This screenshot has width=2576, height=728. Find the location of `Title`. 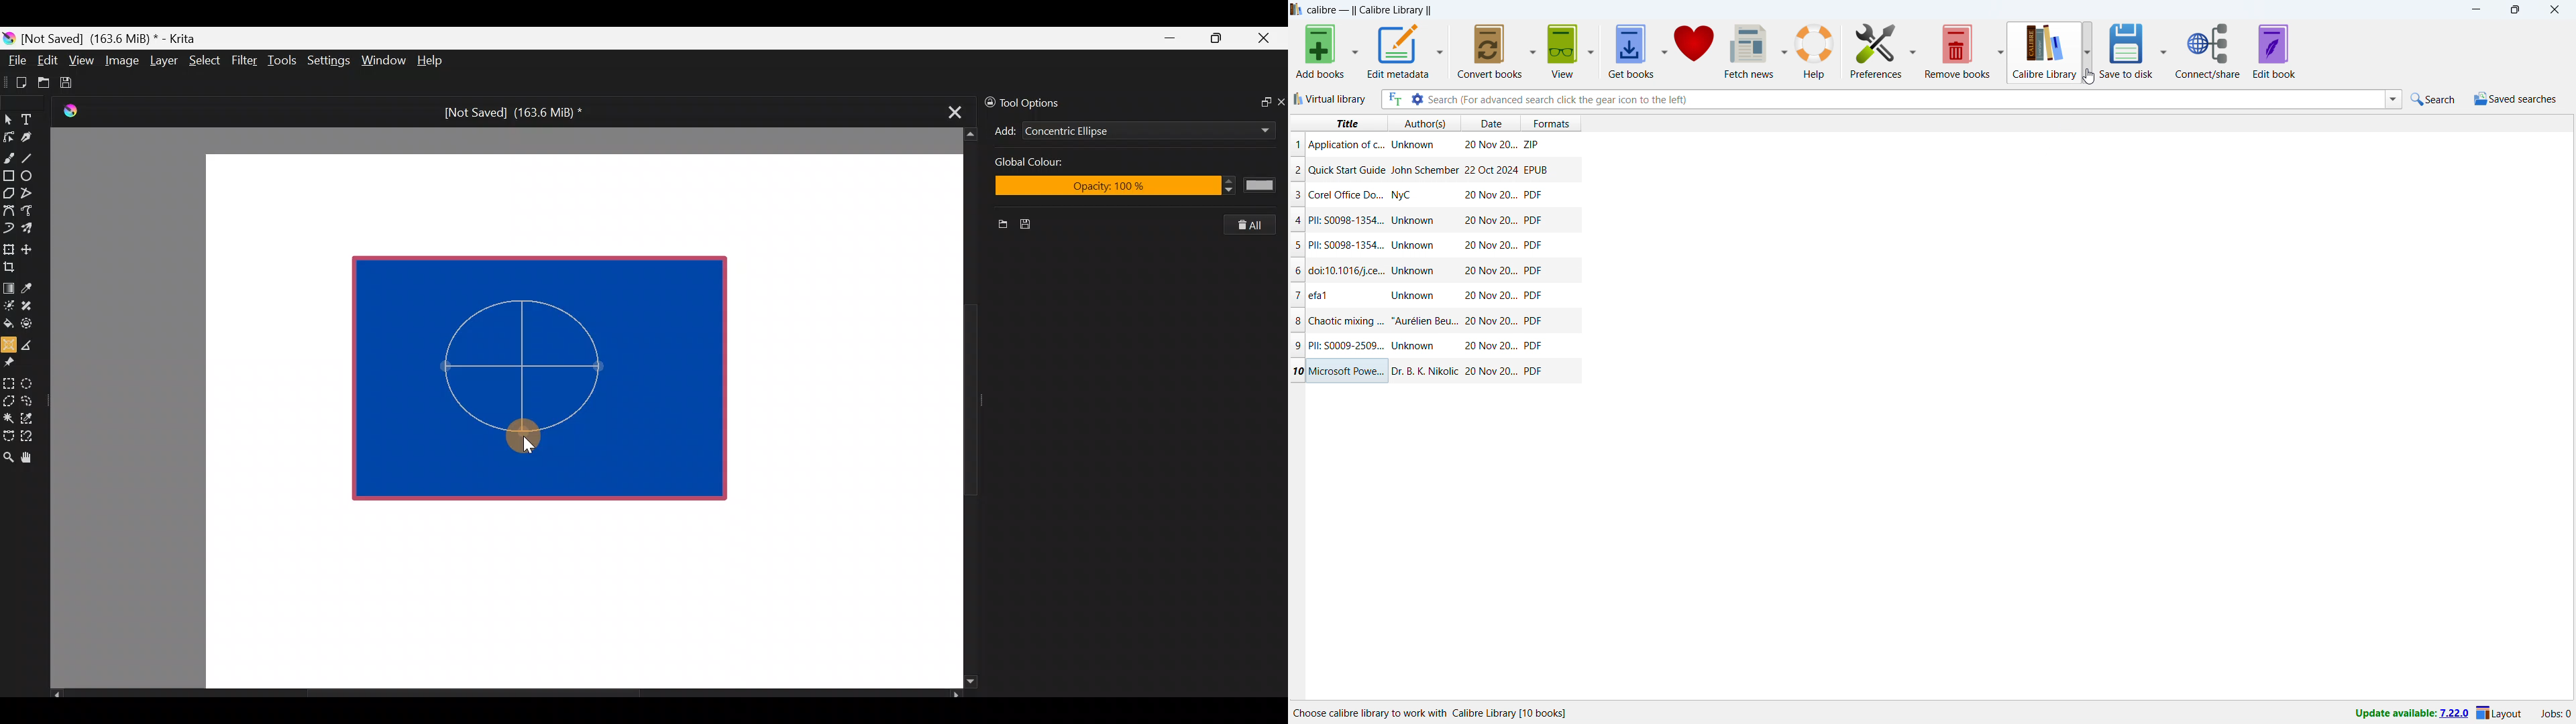

Title is located at coordinates (1348, 245).